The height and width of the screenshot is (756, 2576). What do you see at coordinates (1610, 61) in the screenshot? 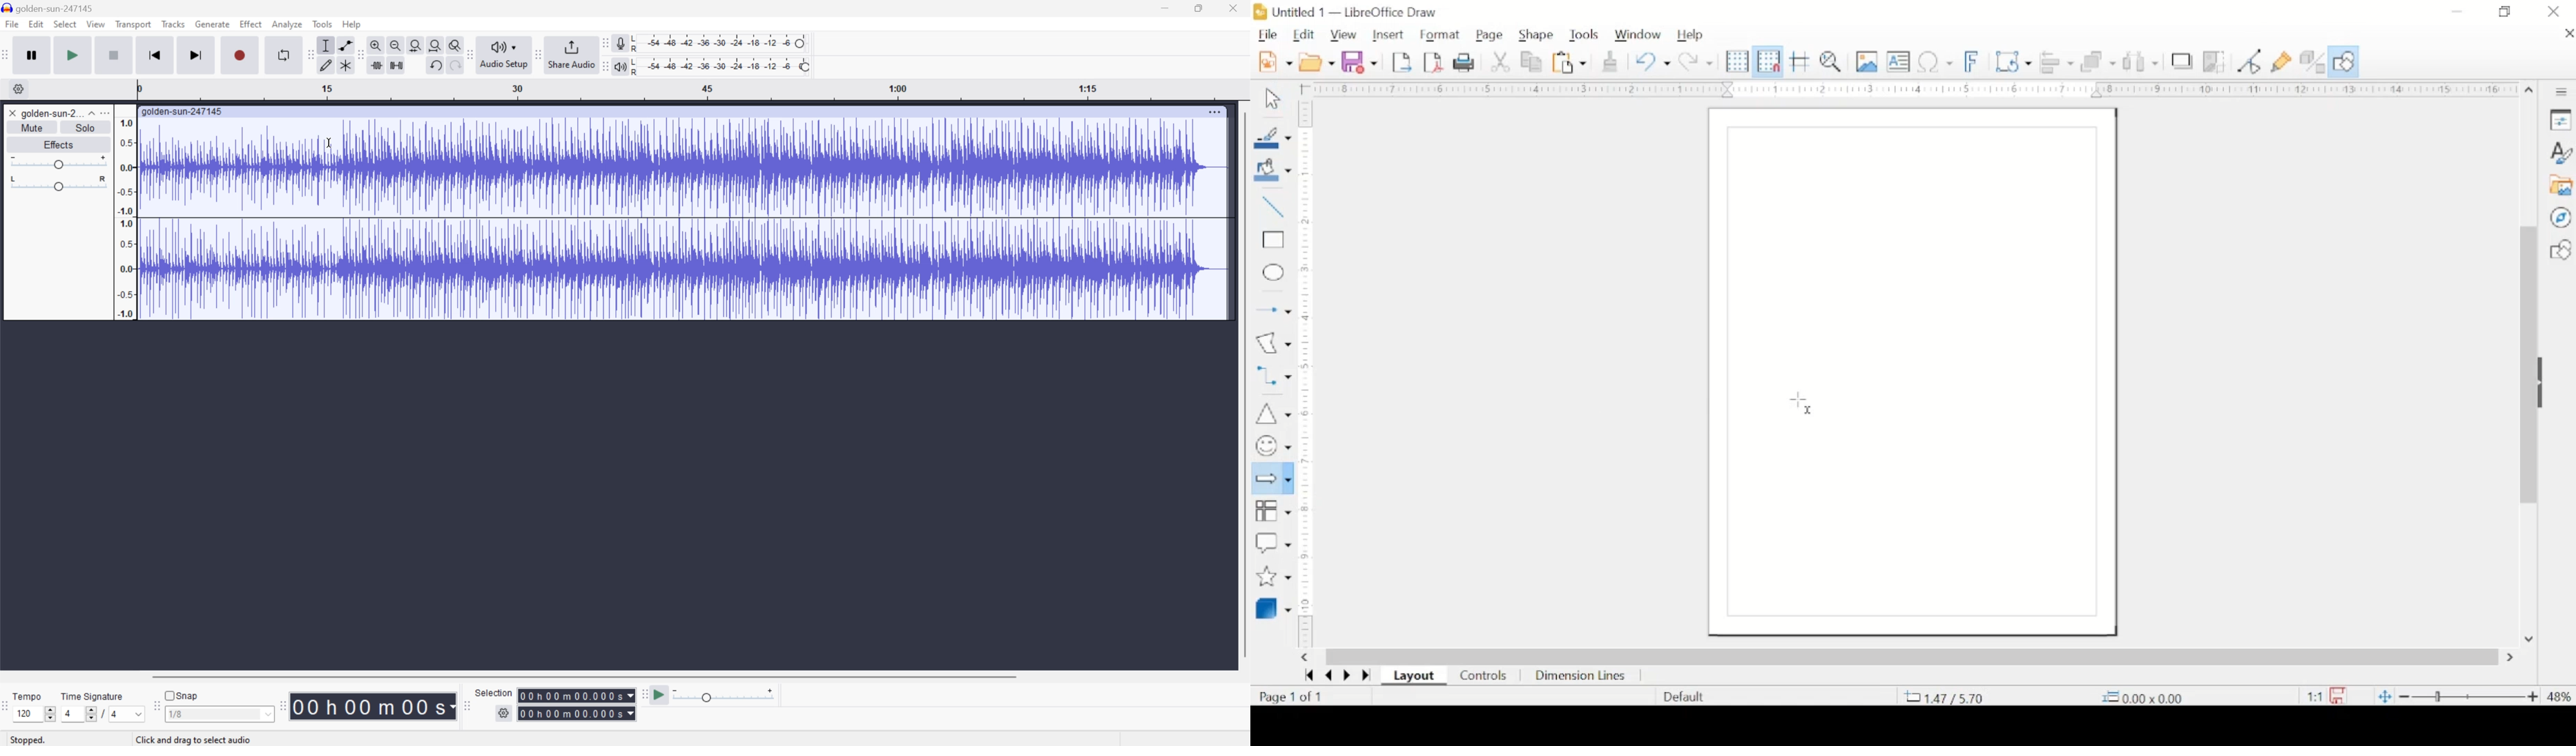
I see `clone formatting` at bounding box center [1610, 61].